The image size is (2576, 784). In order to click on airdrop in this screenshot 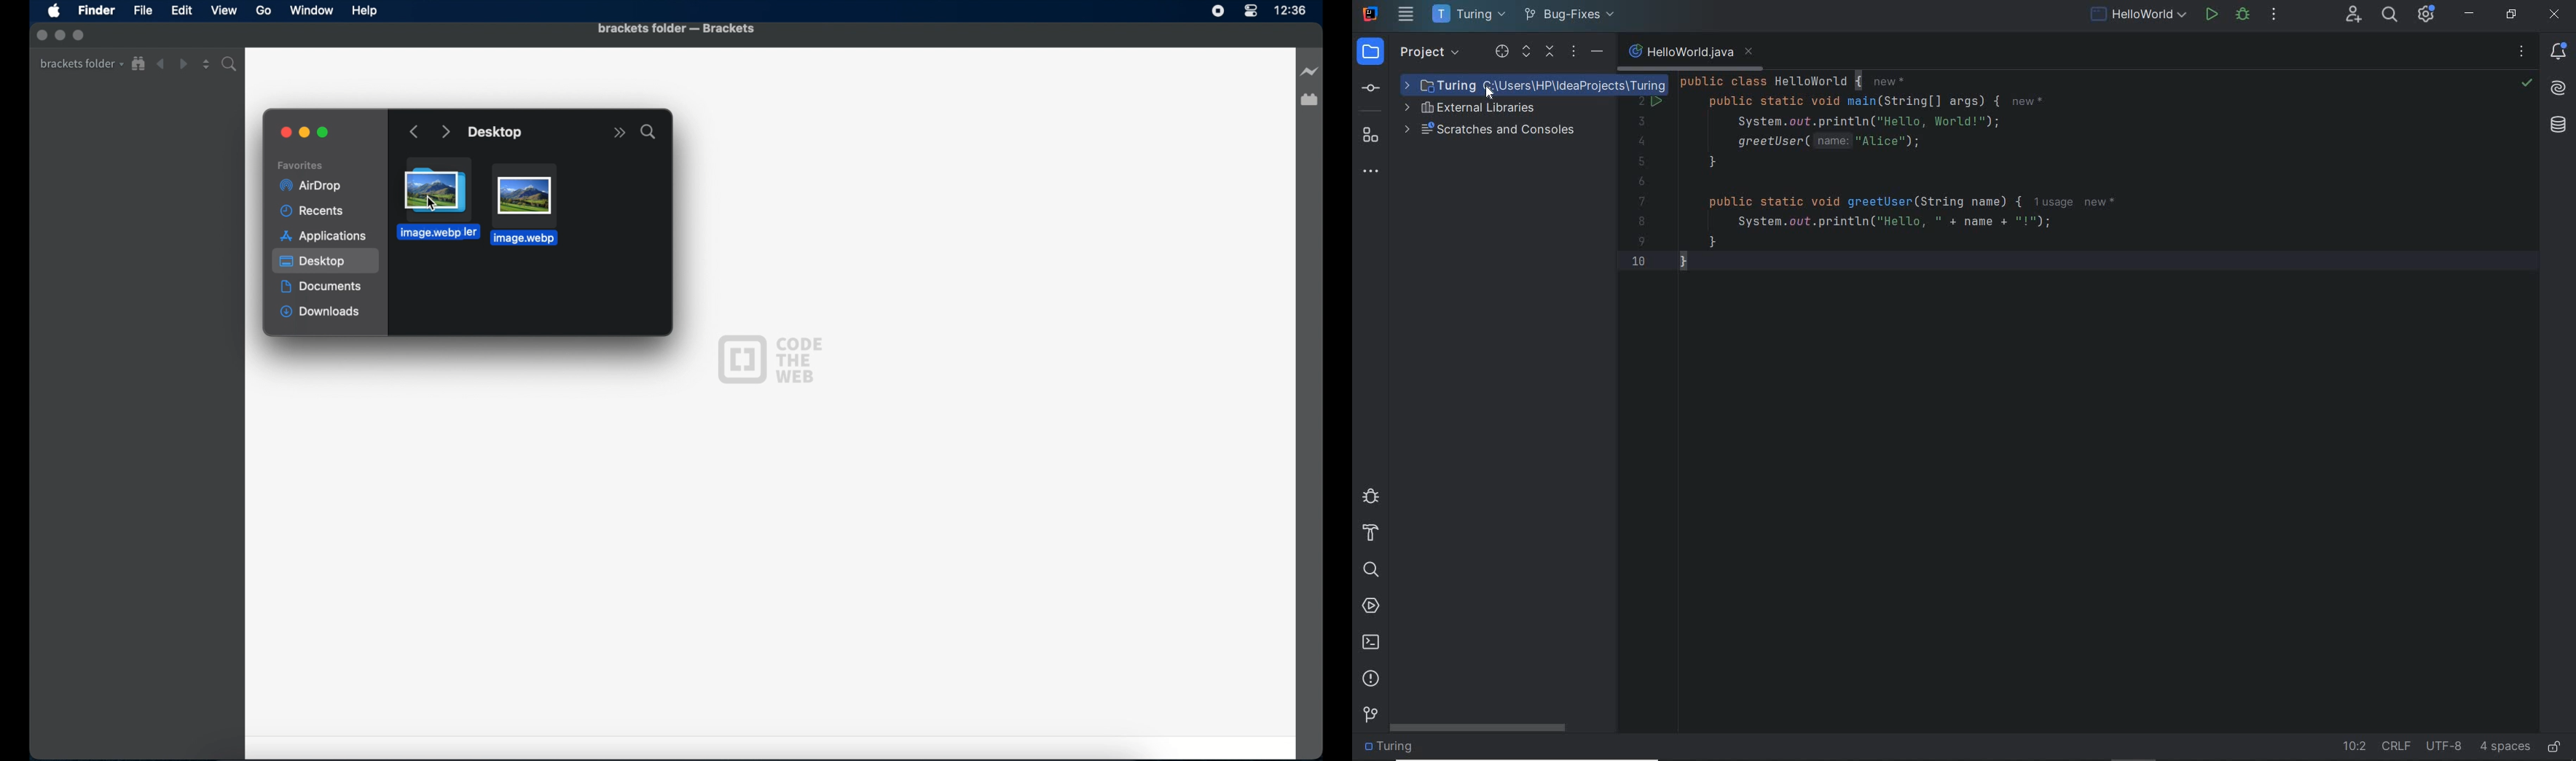, I will do `click(310, 186)`.